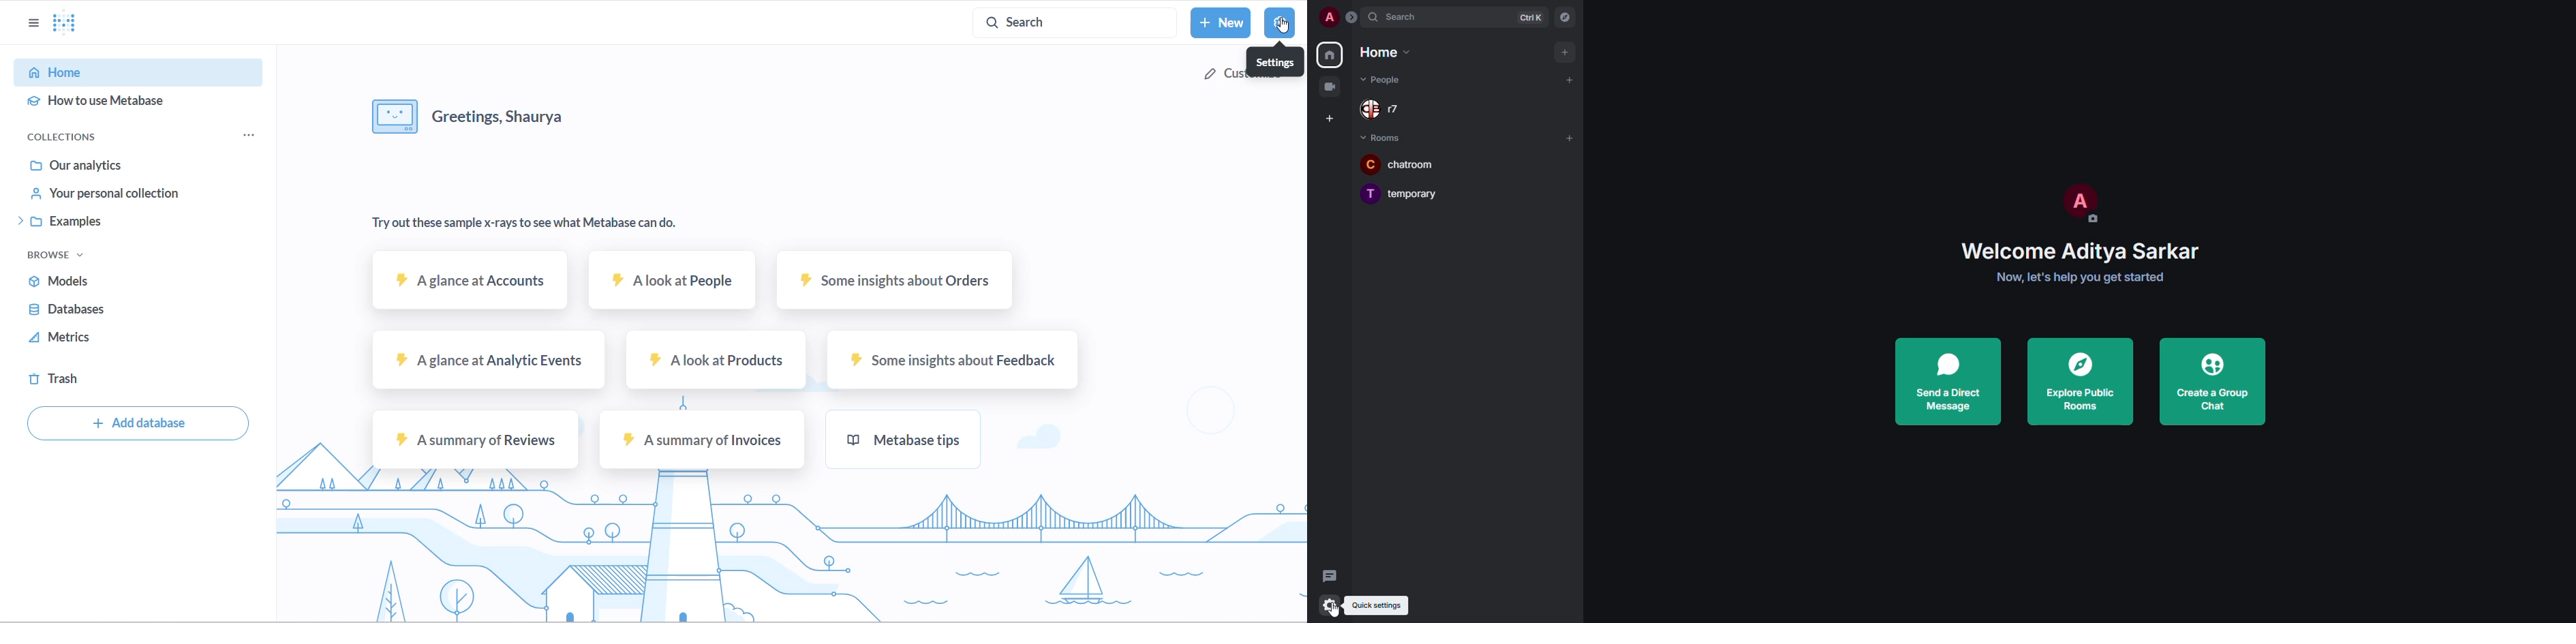  I want to click on video room, so click(1334, 85).